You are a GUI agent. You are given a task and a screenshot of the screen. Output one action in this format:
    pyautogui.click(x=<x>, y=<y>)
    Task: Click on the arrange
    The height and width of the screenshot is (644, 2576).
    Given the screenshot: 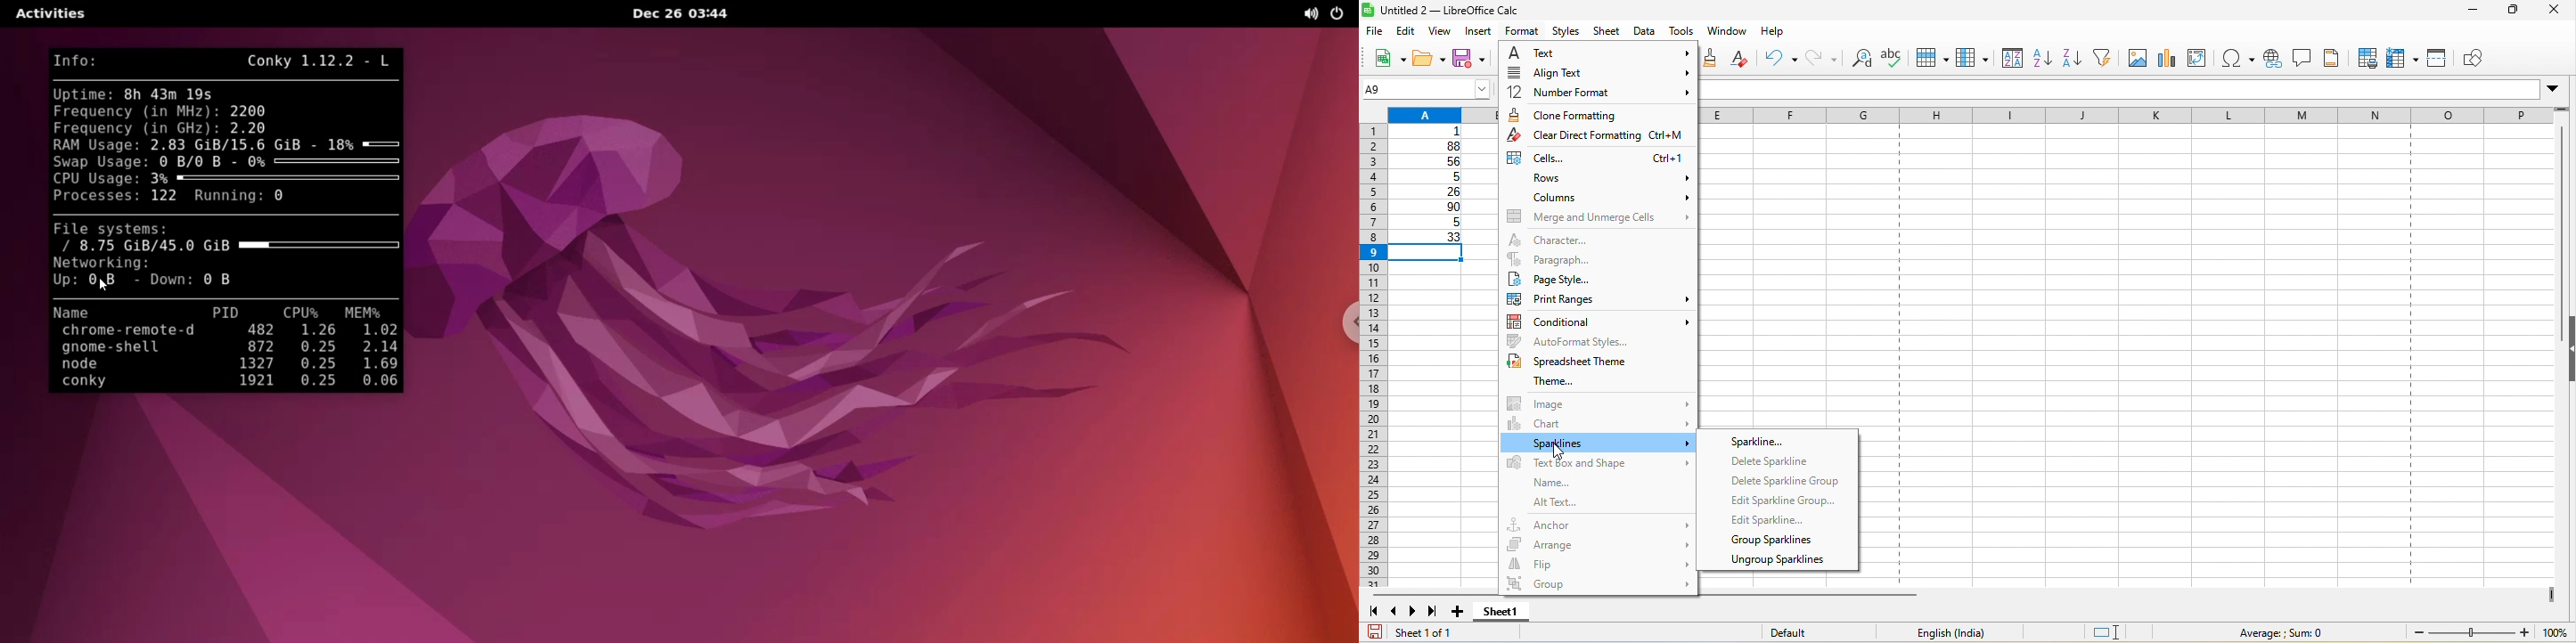 What is the action you would take?
    pyautogui.click(x=1599, y=541)
    